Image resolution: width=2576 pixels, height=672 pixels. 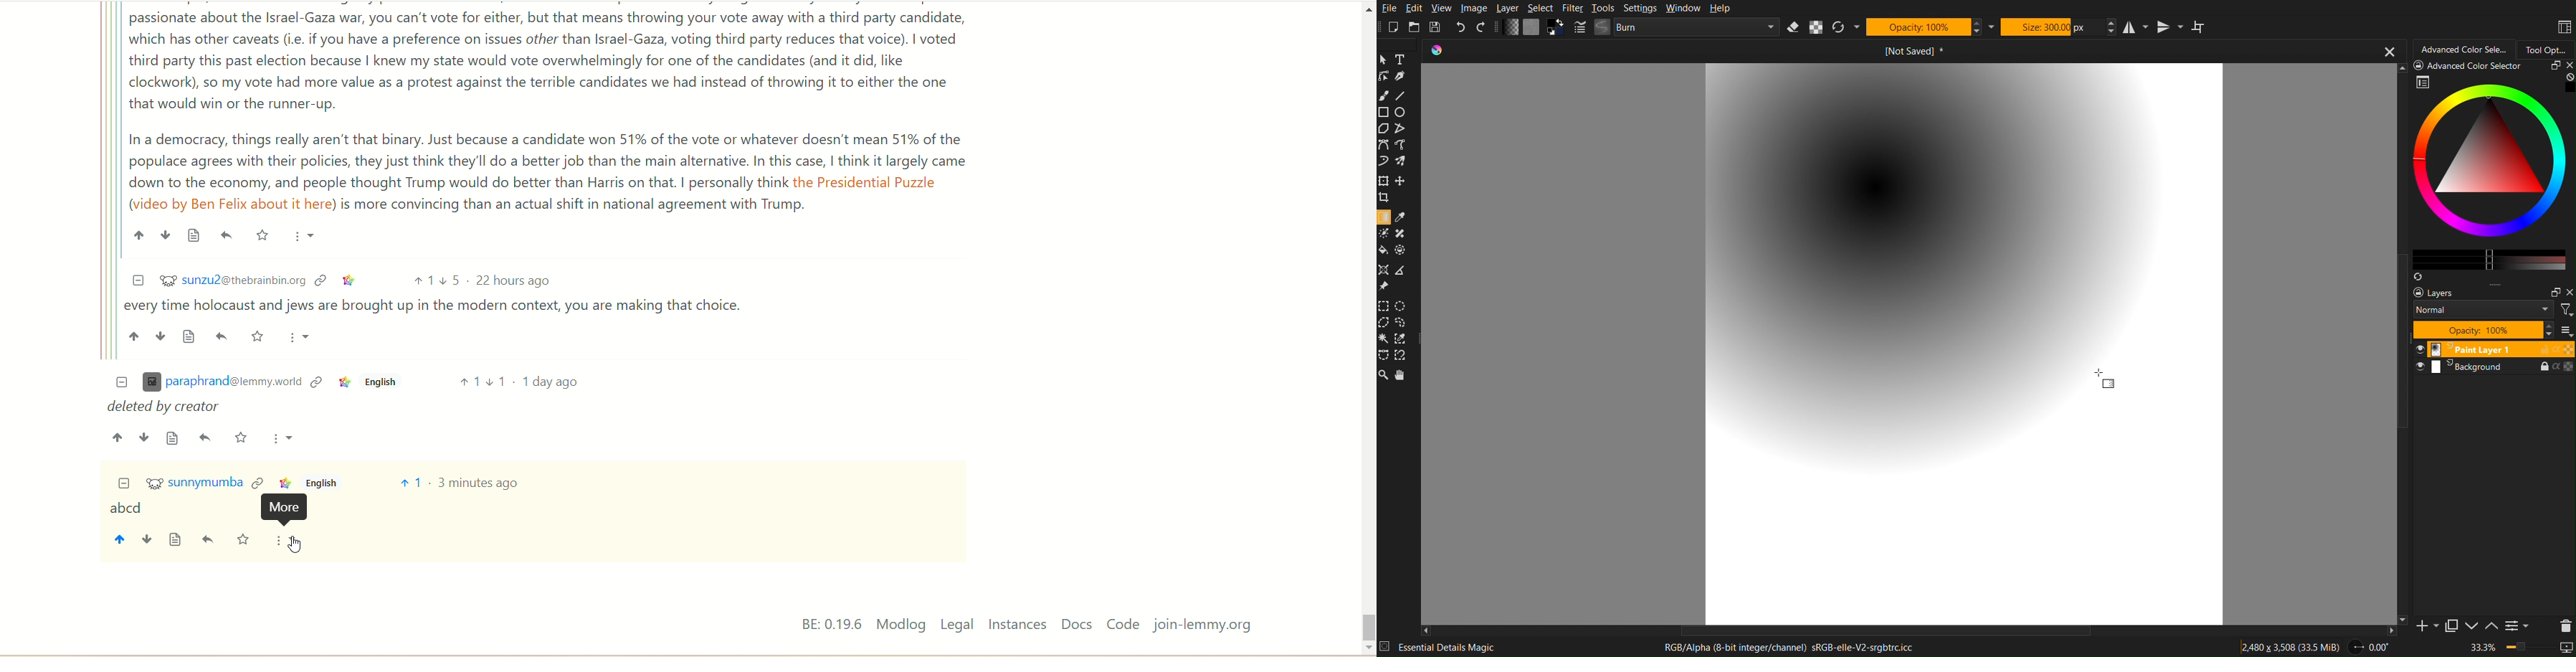 I want to click on Refresh, so click(x=1846, y=27).